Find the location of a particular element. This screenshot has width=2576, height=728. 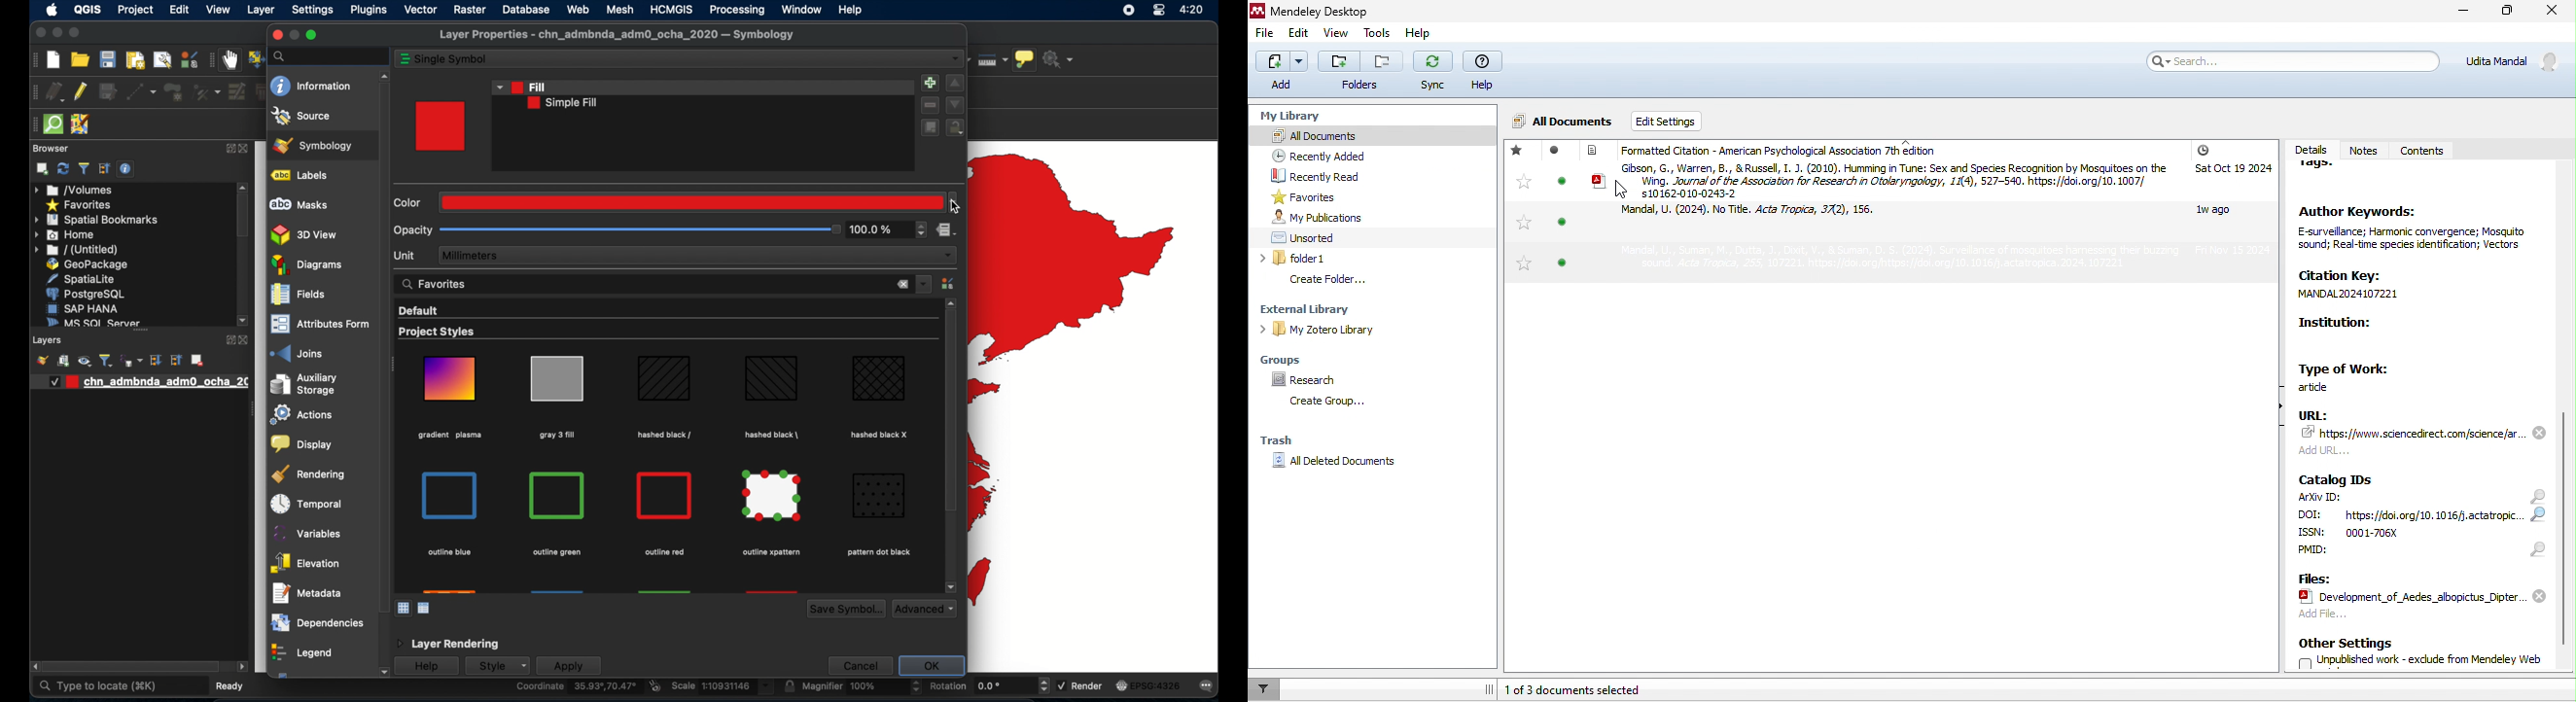

read/unread is located at coordinates (1558, 213).